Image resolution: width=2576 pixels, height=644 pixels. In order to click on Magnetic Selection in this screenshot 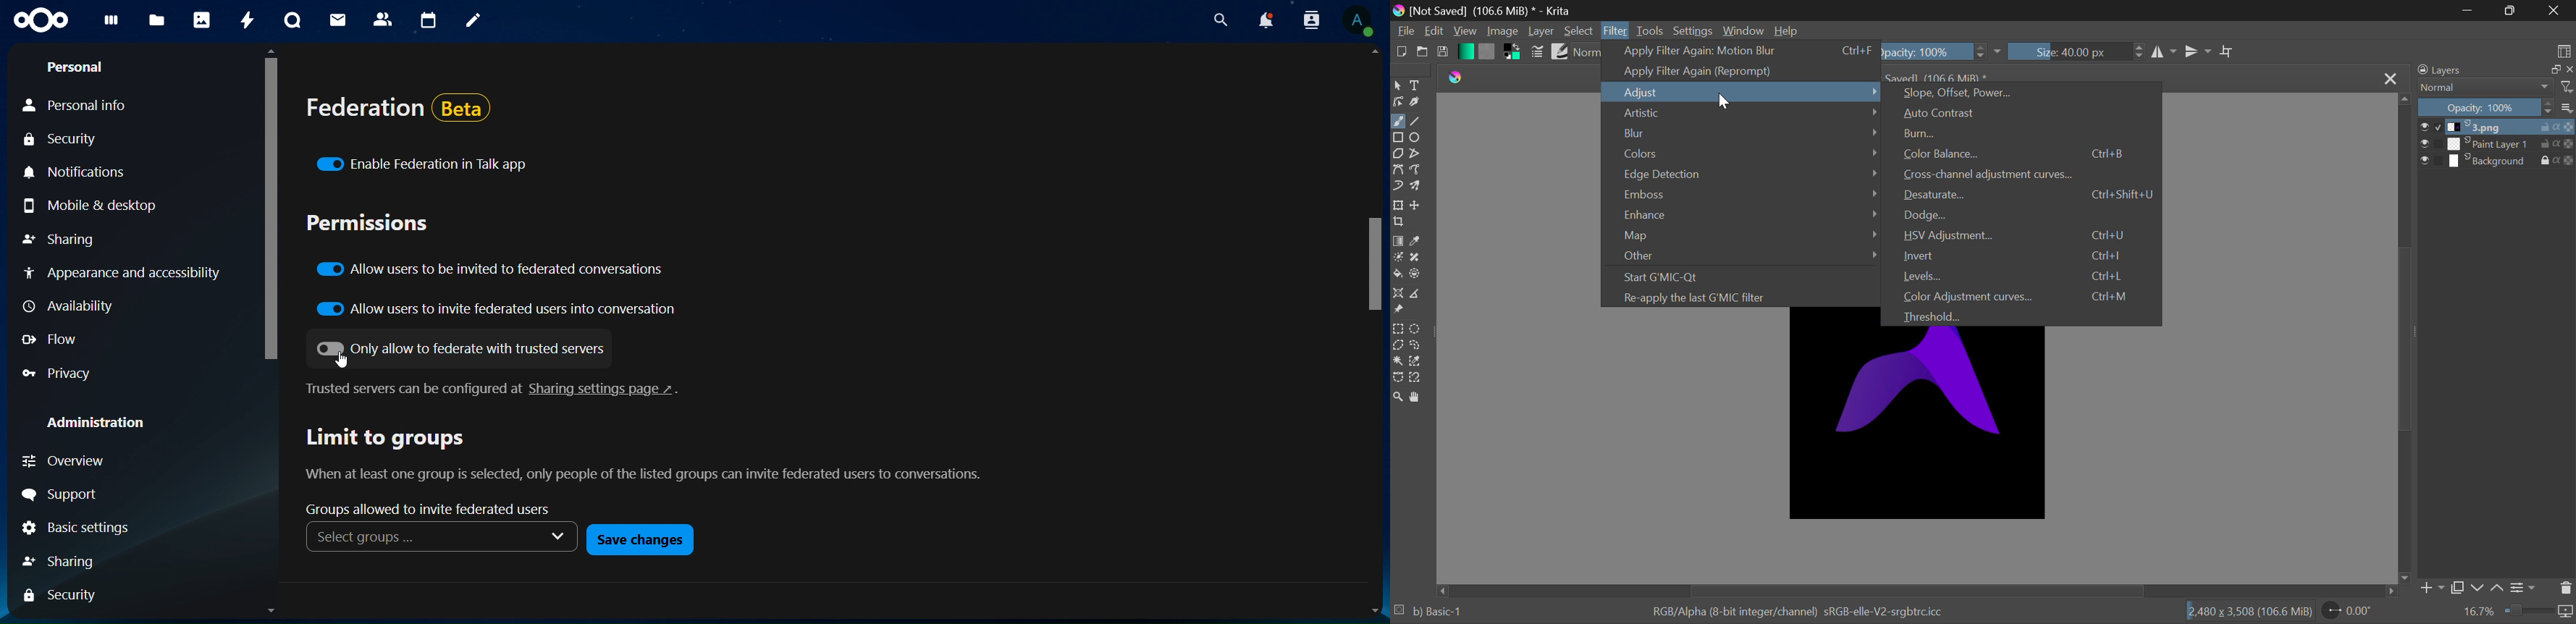, I will do `click(1417, 377)`.